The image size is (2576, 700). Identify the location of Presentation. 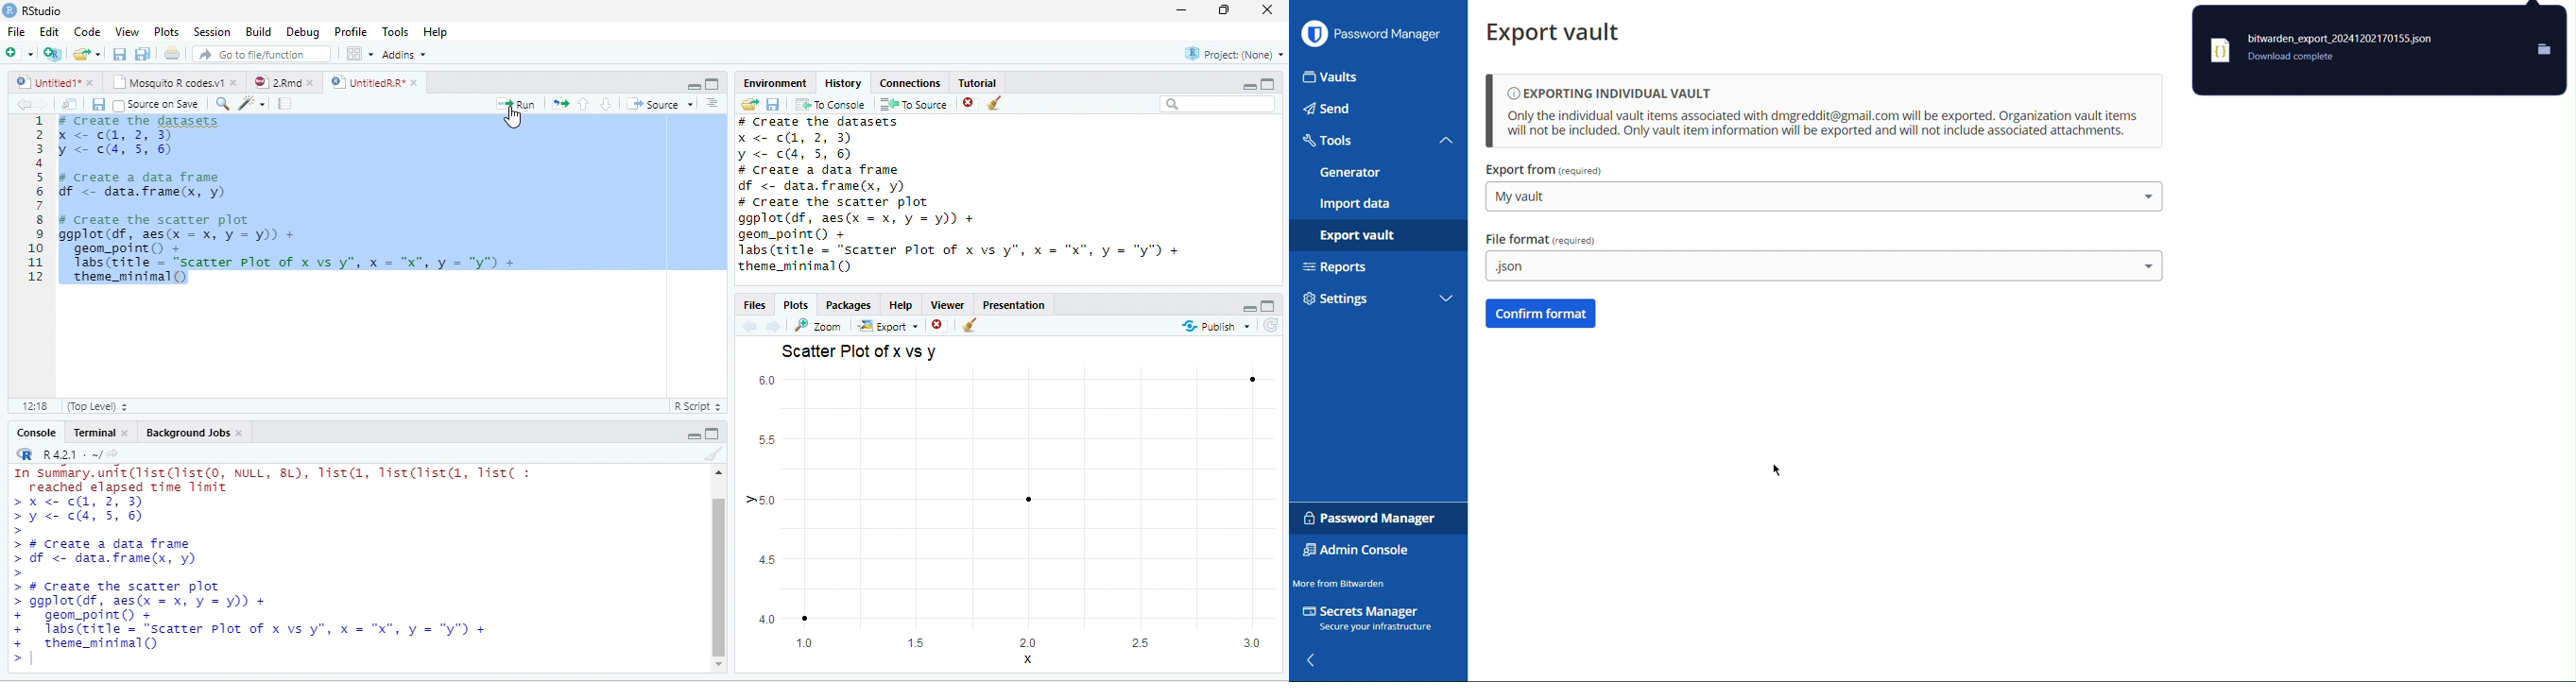
(1014, 304).